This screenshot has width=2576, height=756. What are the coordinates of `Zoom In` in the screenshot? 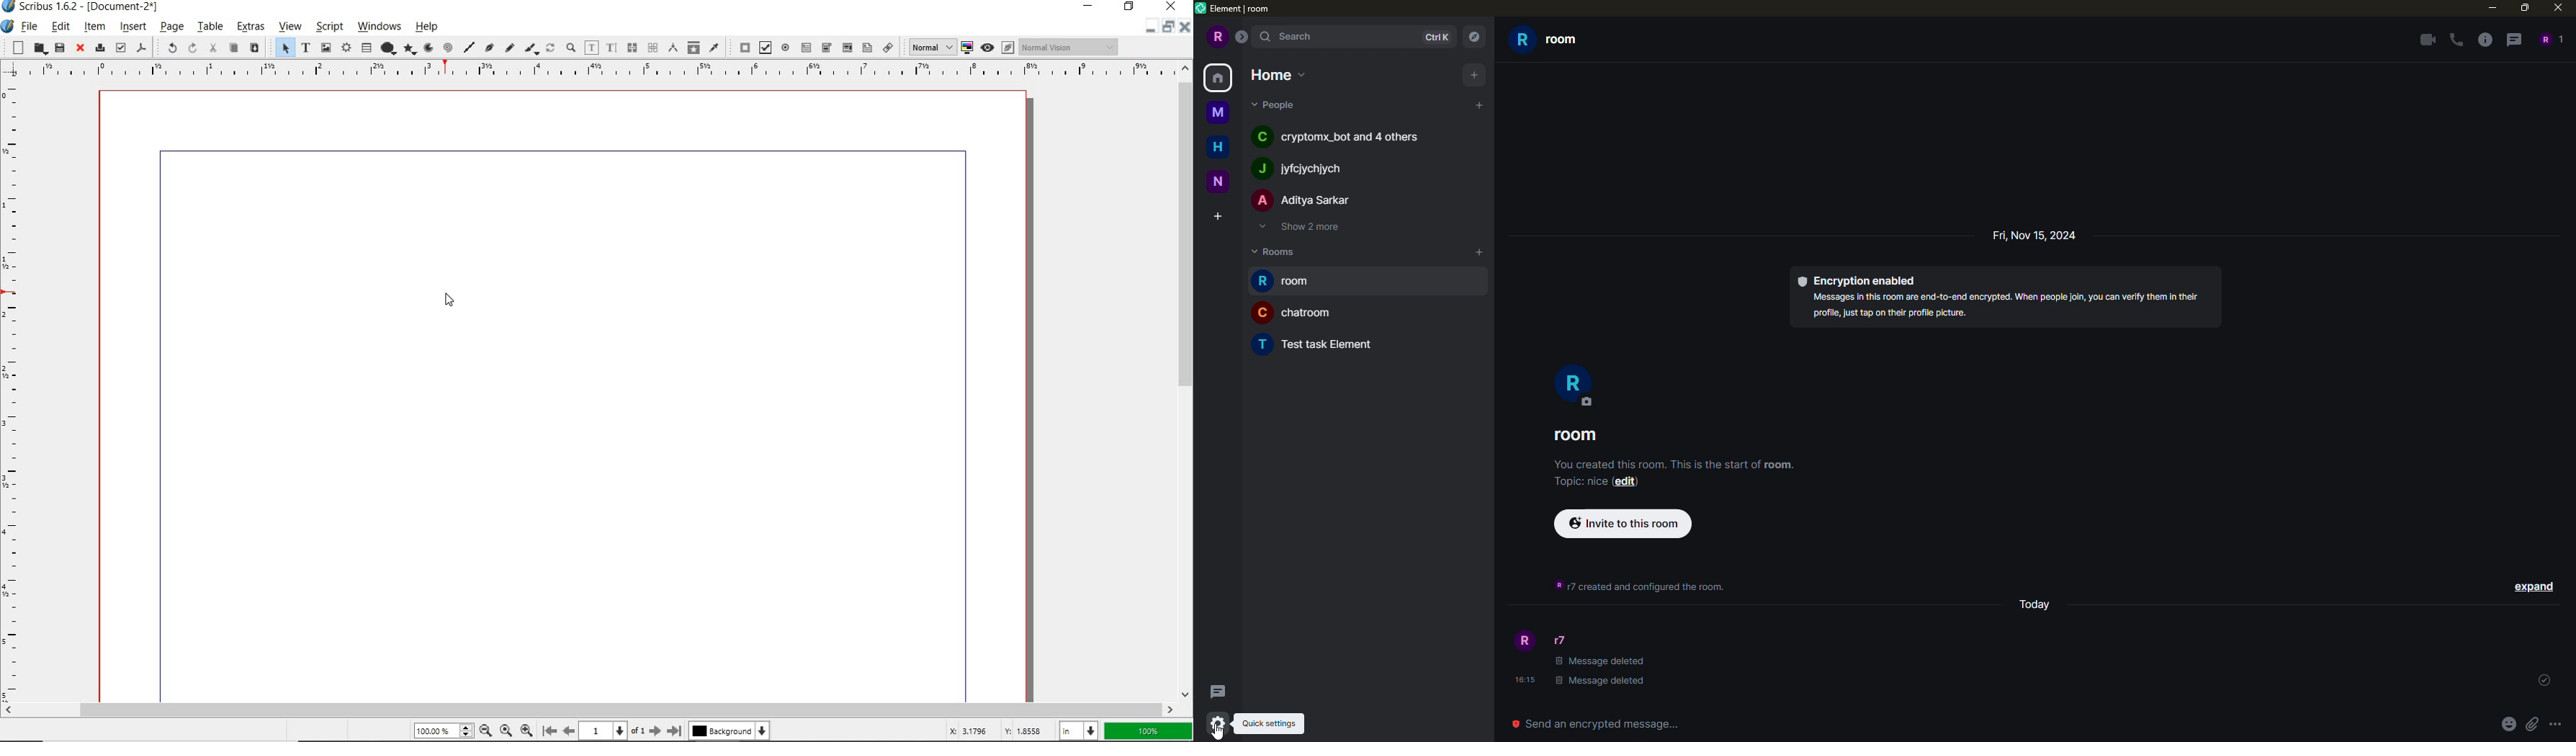 It's located at (528, 730).